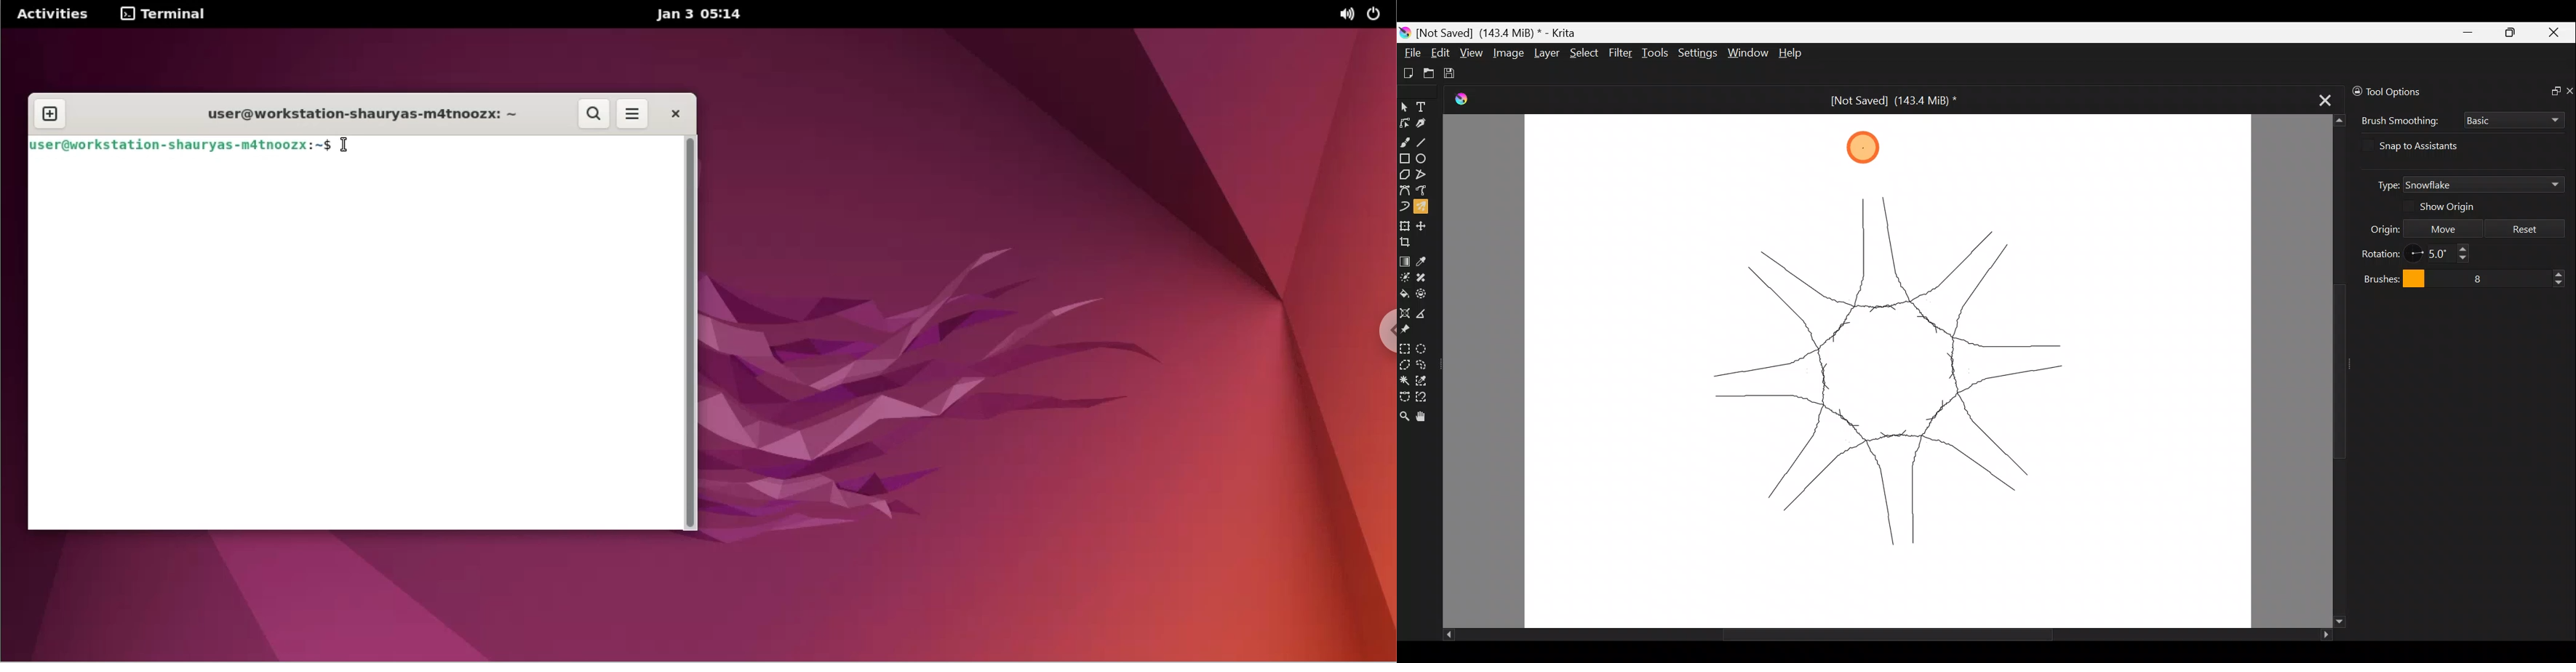 This screenshot has width=2576, height=672. I want to click on Calligraphy, so click(1425, 121).